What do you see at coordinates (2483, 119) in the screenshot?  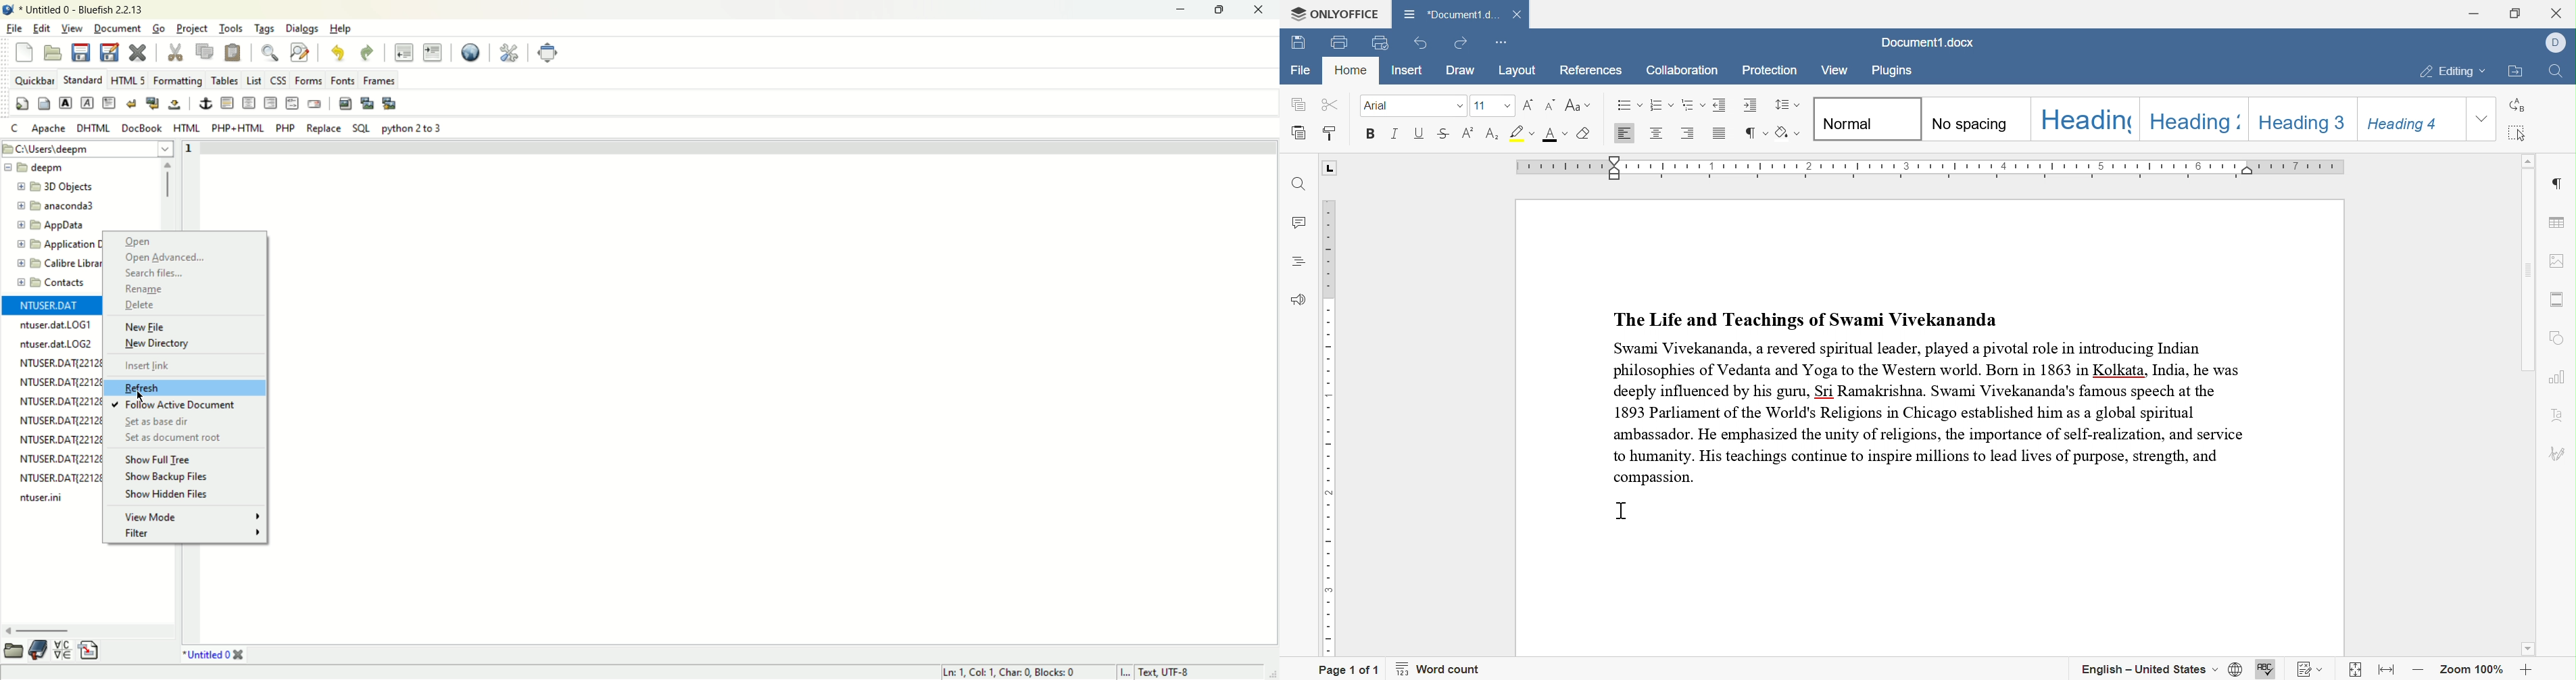 I see `drop down` at bounding box center [2483, 119].